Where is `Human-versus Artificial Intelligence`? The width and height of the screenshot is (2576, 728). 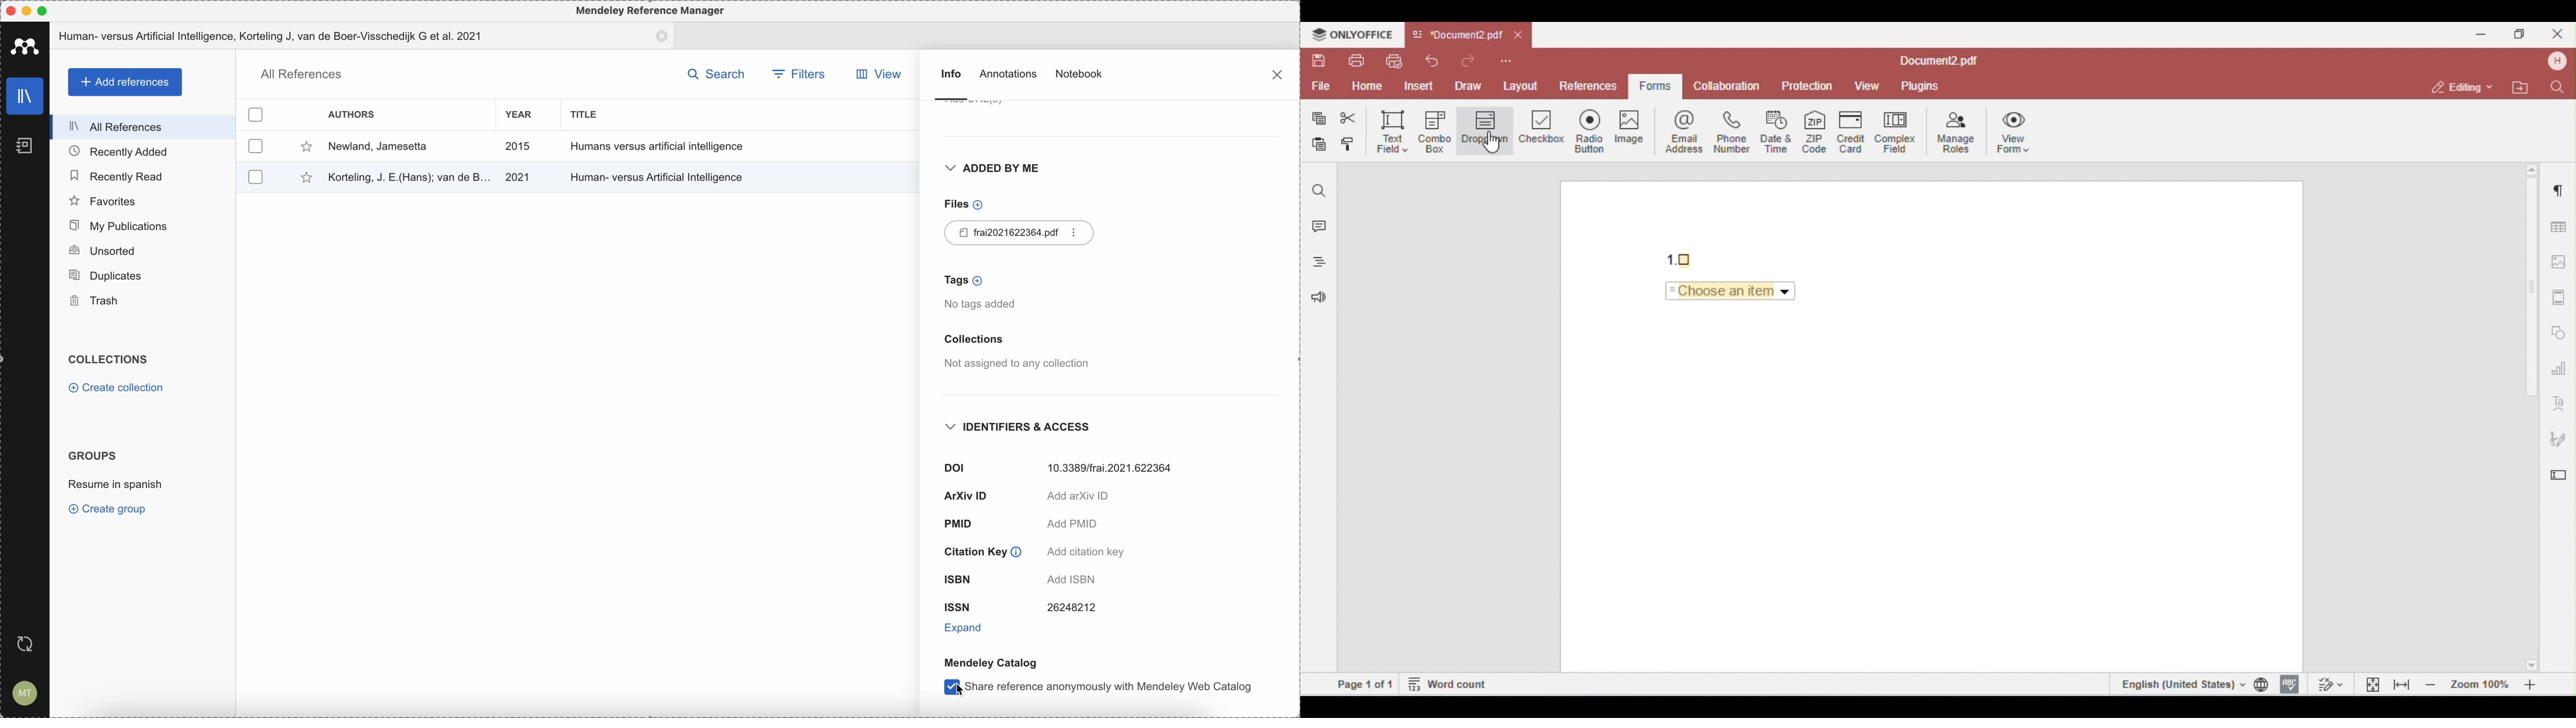
Human-versus Artificial Intelligence is located at coordinates (660, 175).